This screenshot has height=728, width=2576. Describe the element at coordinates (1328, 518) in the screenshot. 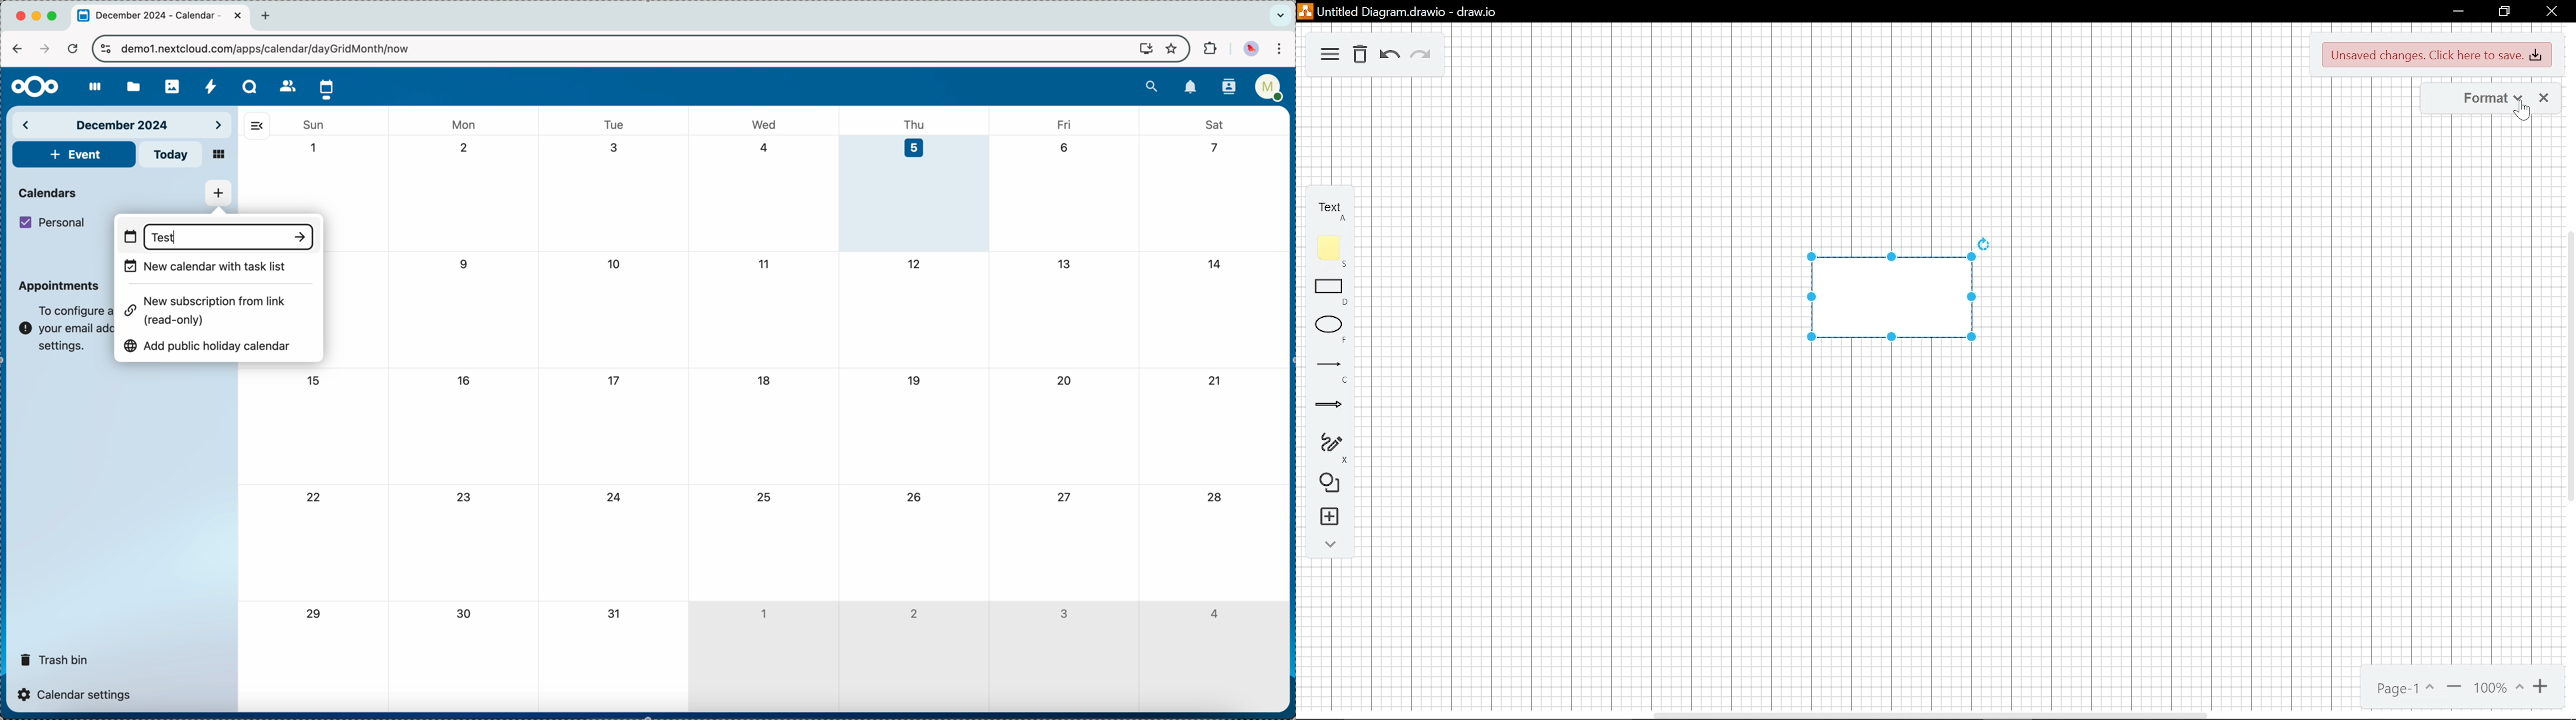

I see `add` at that location.